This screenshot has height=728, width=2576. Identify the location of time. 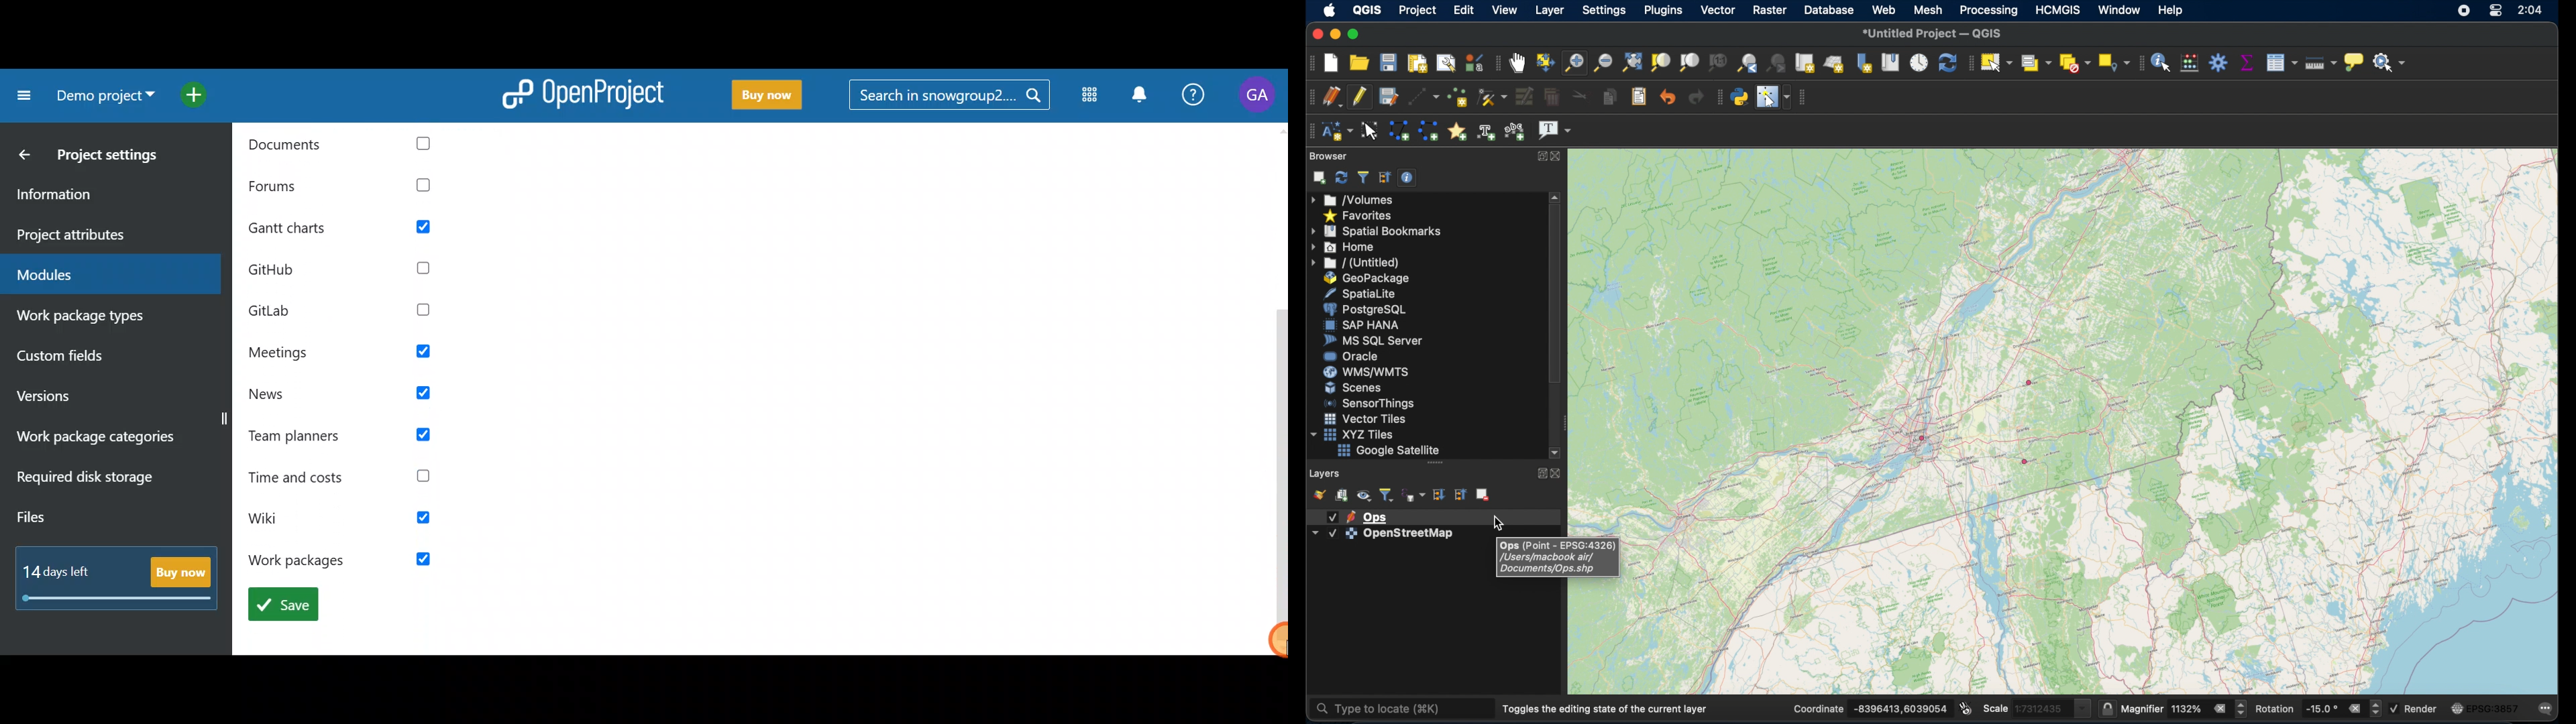
(2529, 9).